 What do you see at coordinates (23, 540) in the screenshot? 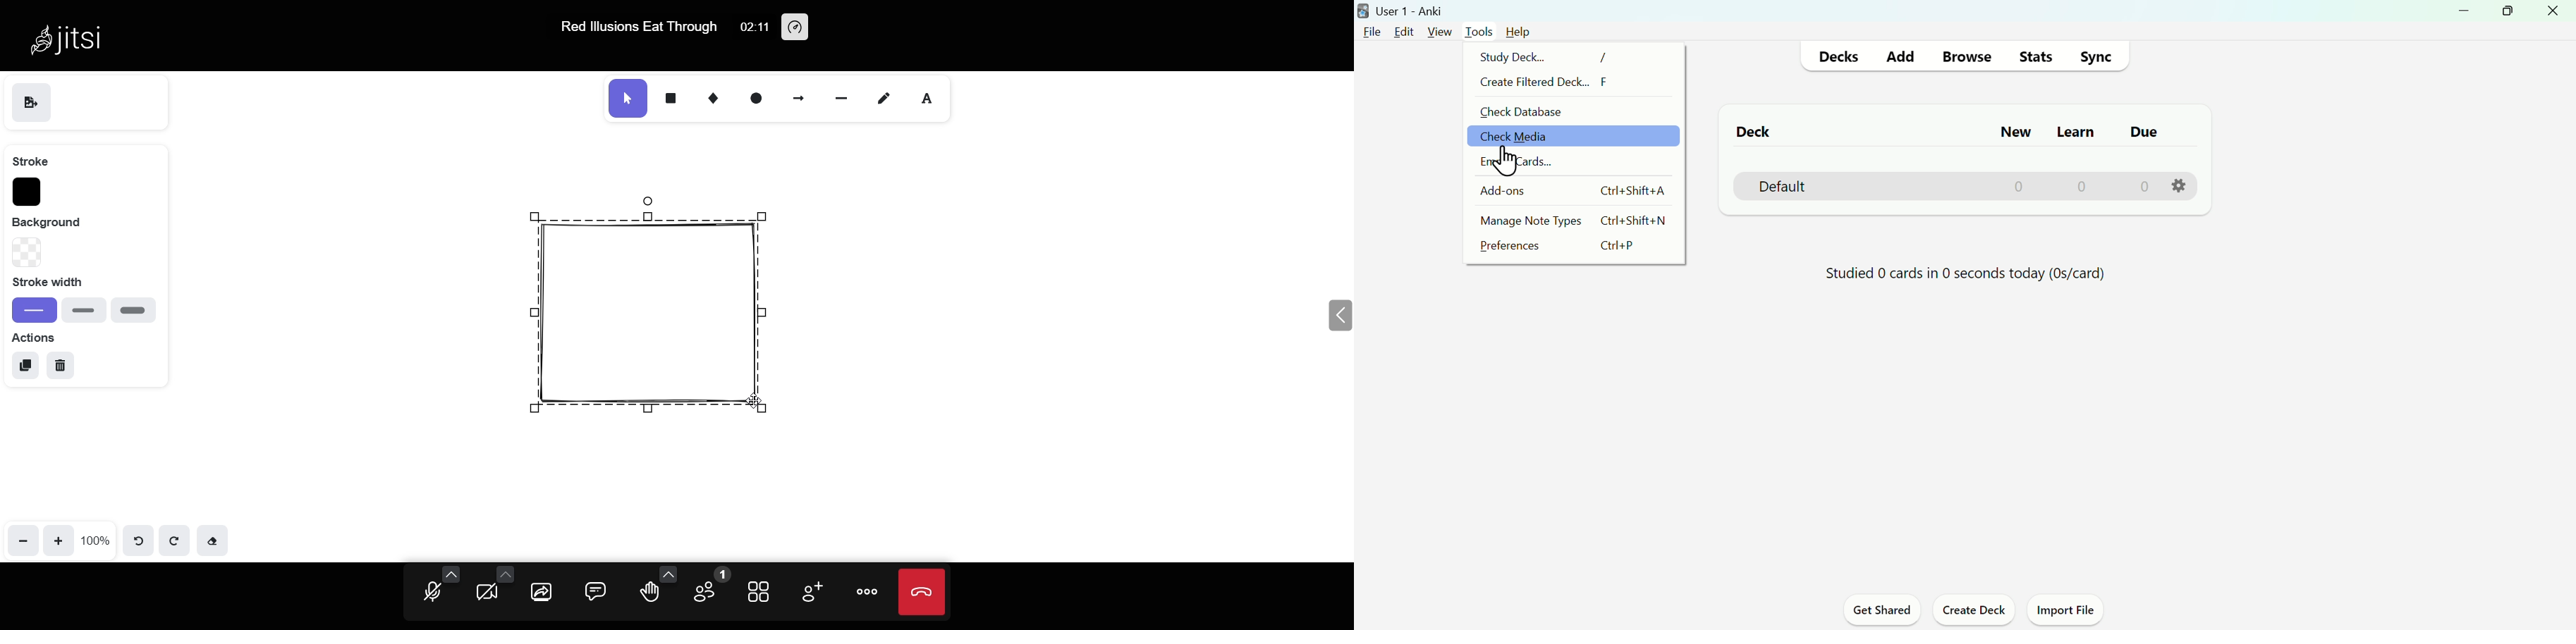
I see `zoom out` at bounding box center [23, 540].